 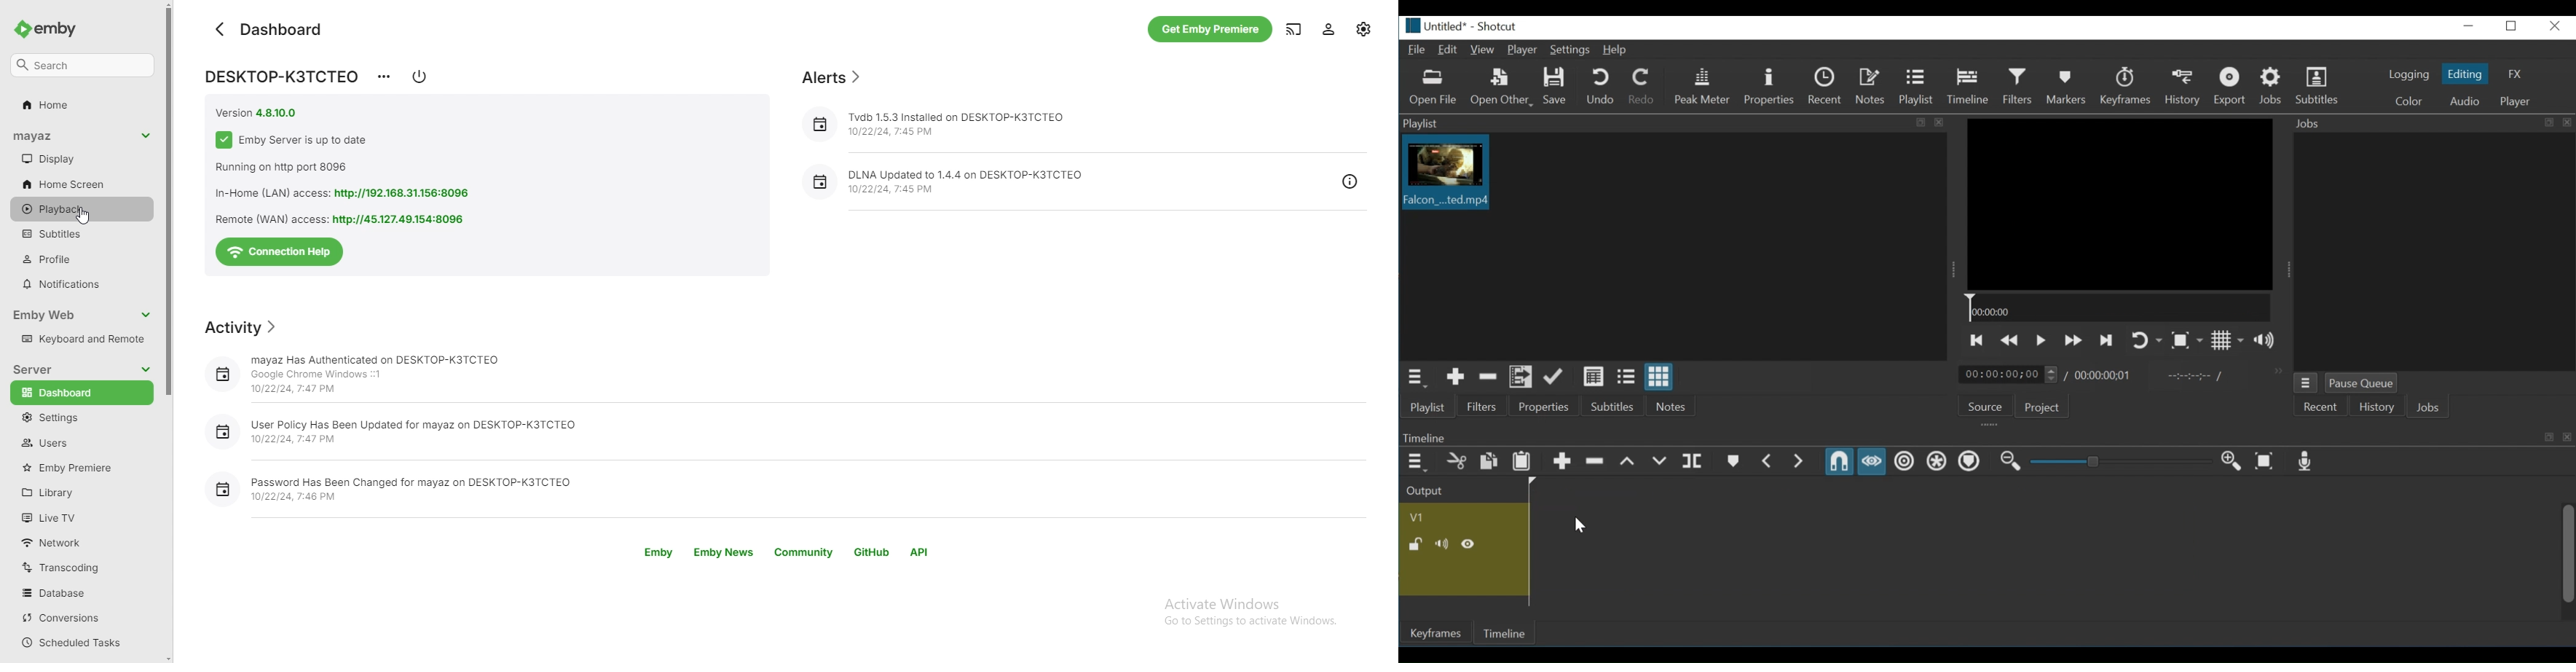 What do you see at coordinates (2319, 408) in the screenshot?
I see `Recent` at bounding box center [2319, 408].